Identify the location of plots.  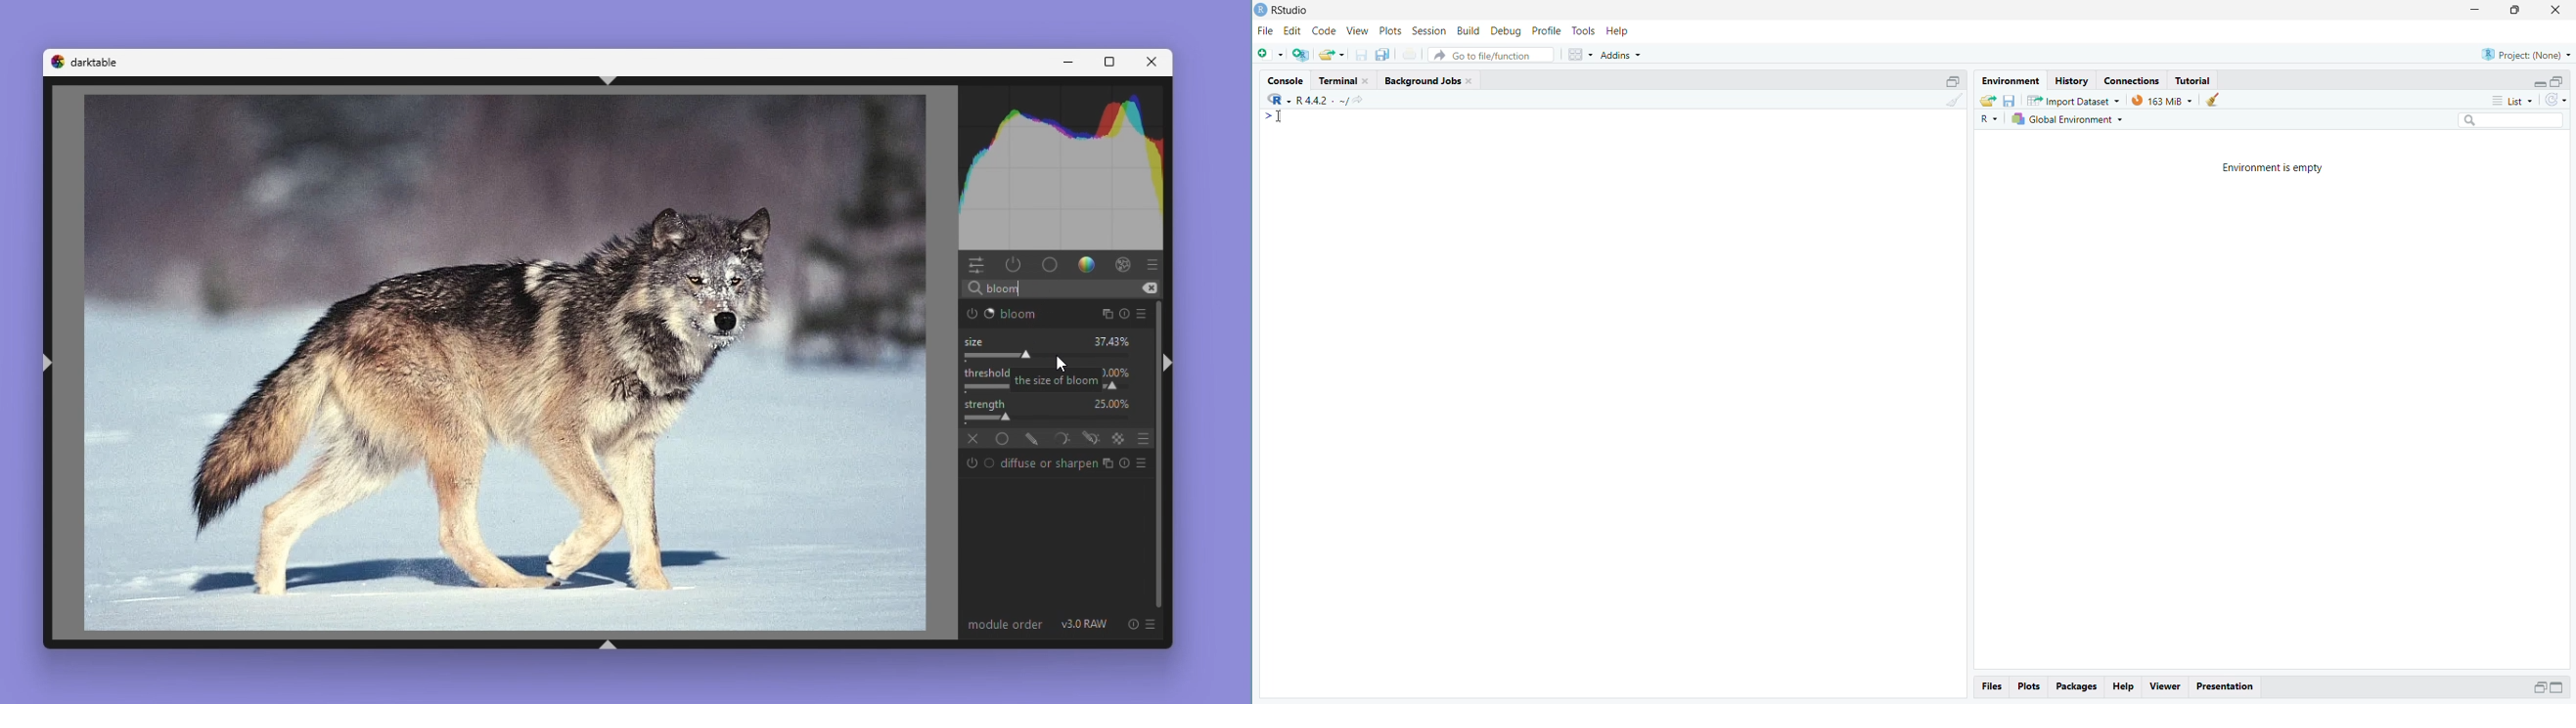
(1392, 31).